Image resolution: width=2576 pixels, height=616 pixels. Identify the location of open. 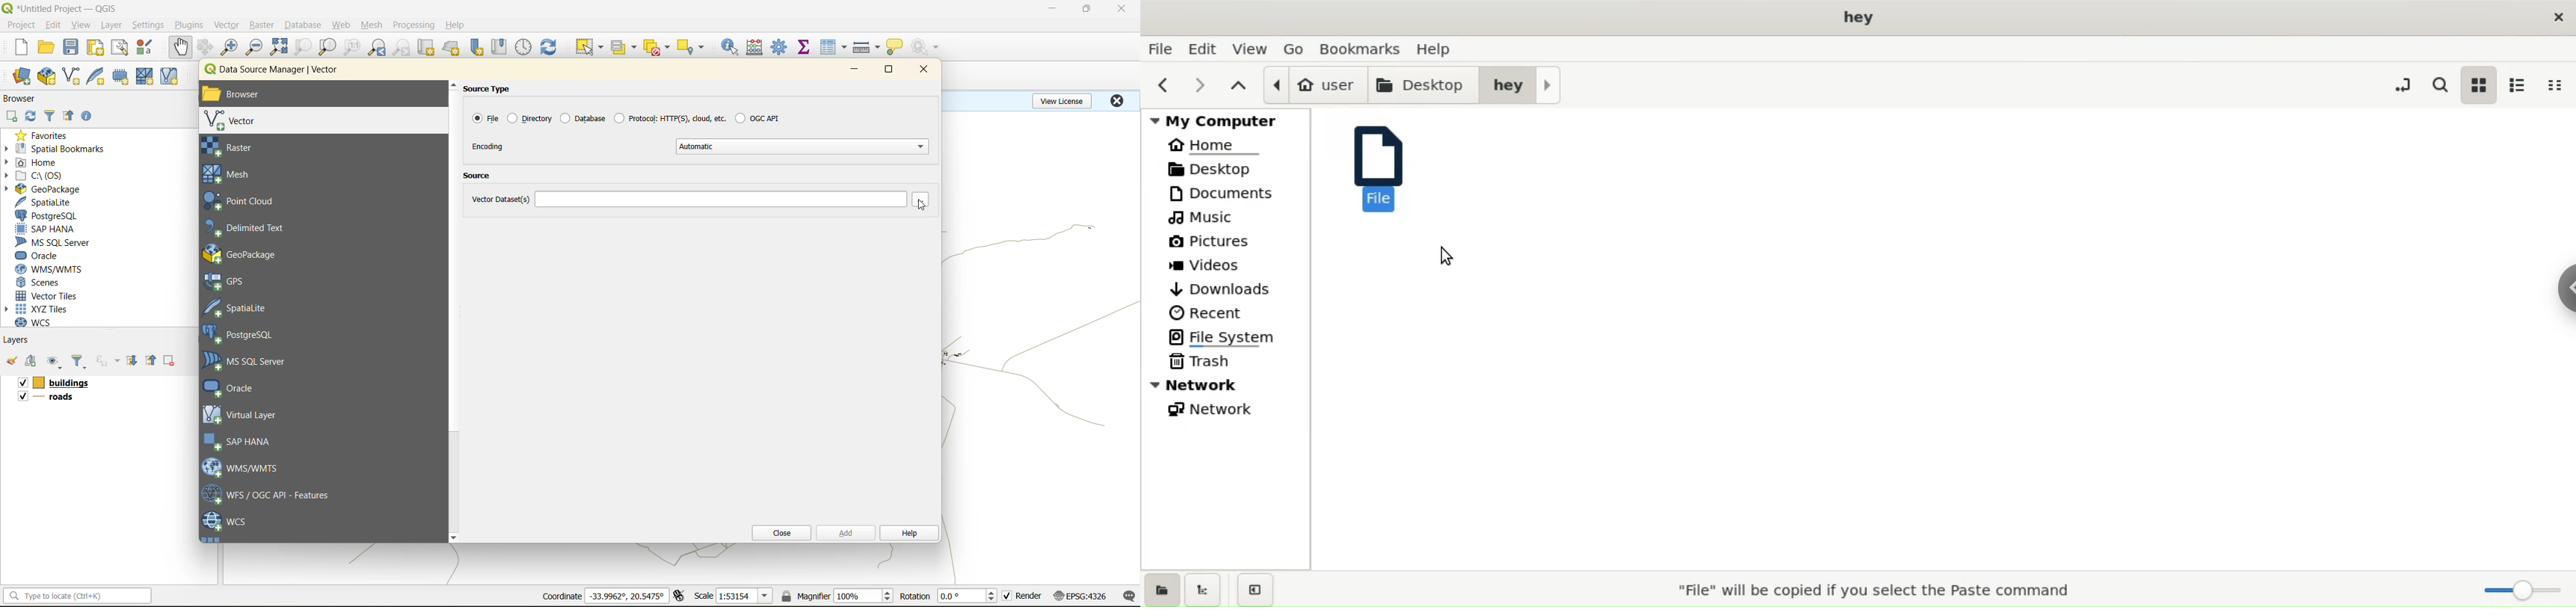
(46, 48).